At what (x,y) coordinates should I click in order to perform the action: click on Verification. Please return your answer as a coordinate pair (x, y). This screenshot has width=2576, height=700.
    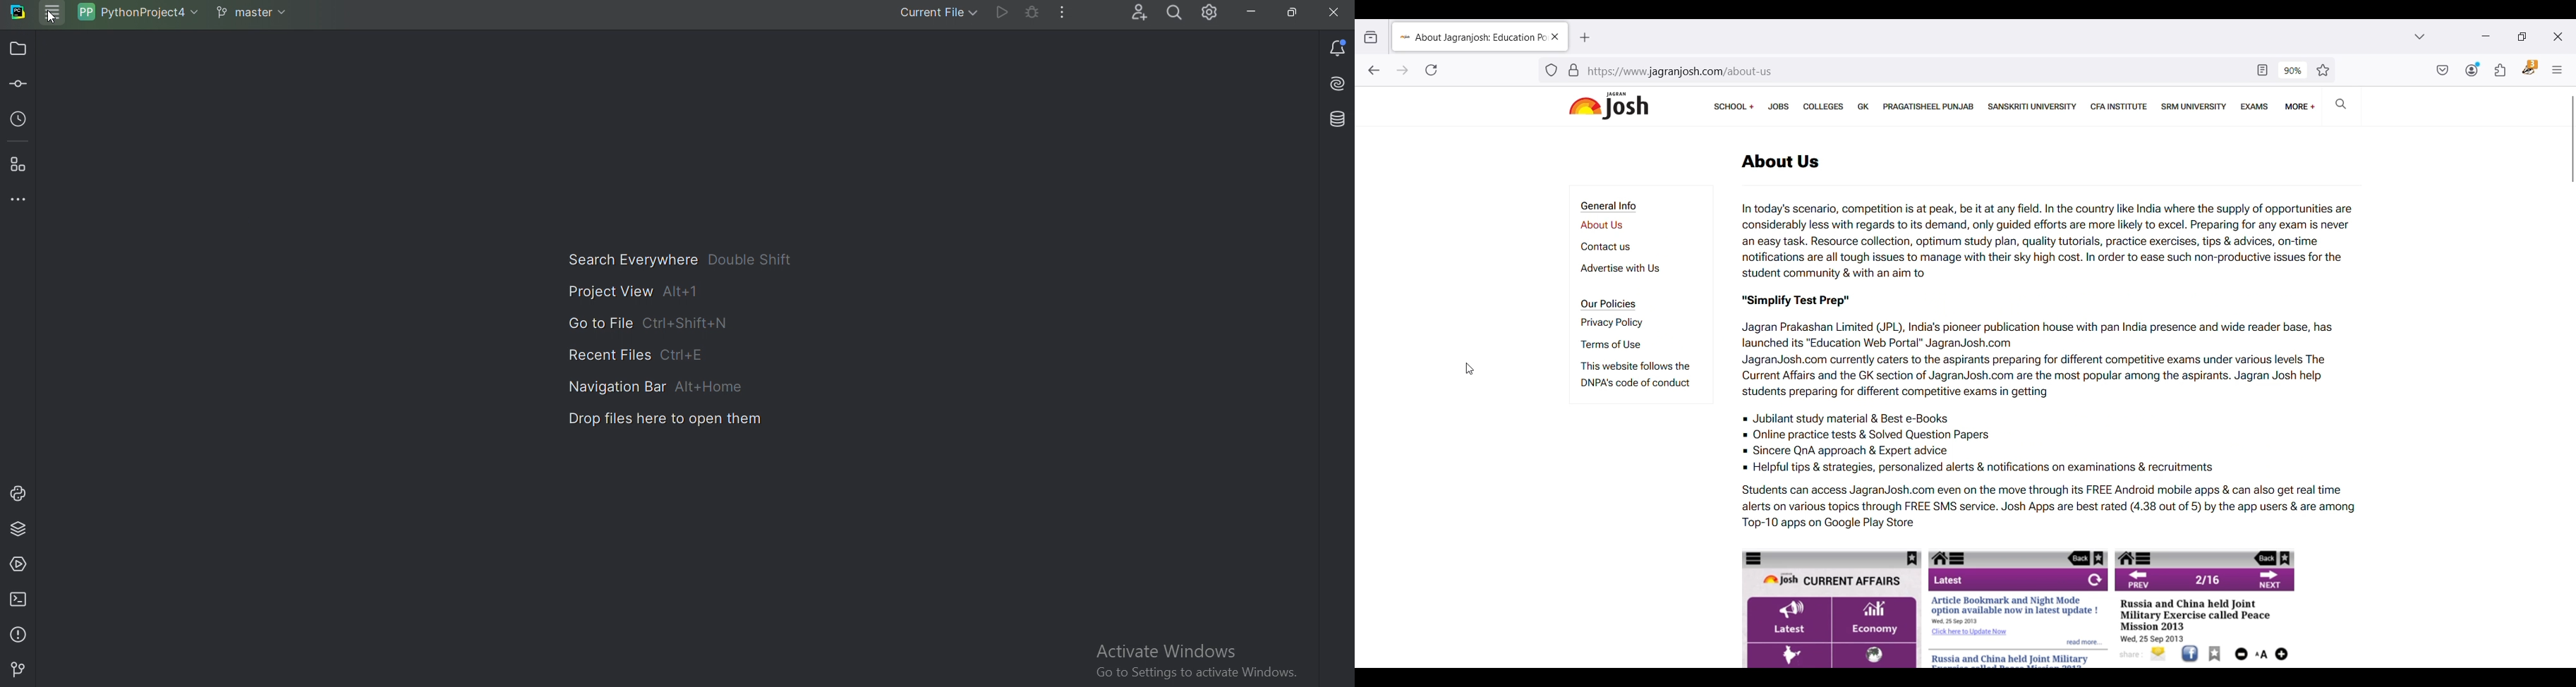
    Looking at the image, I should click on (1574, 70).